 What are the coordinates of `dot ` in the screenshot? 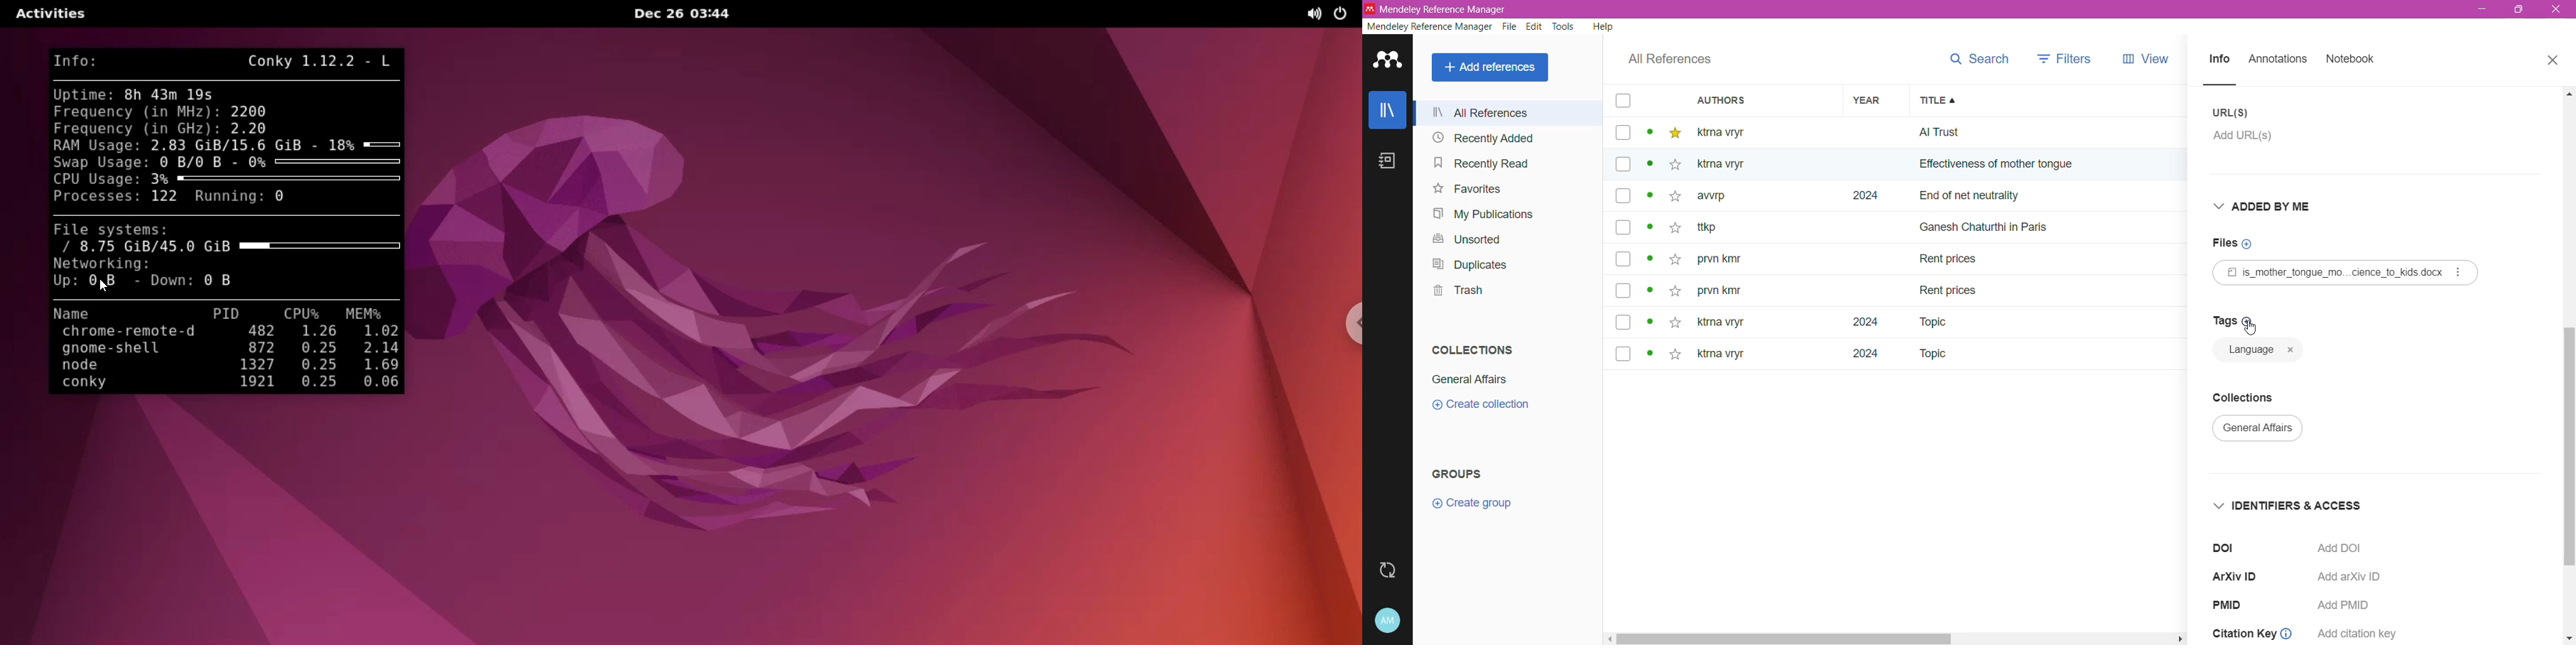 It's located at (1651, 230).